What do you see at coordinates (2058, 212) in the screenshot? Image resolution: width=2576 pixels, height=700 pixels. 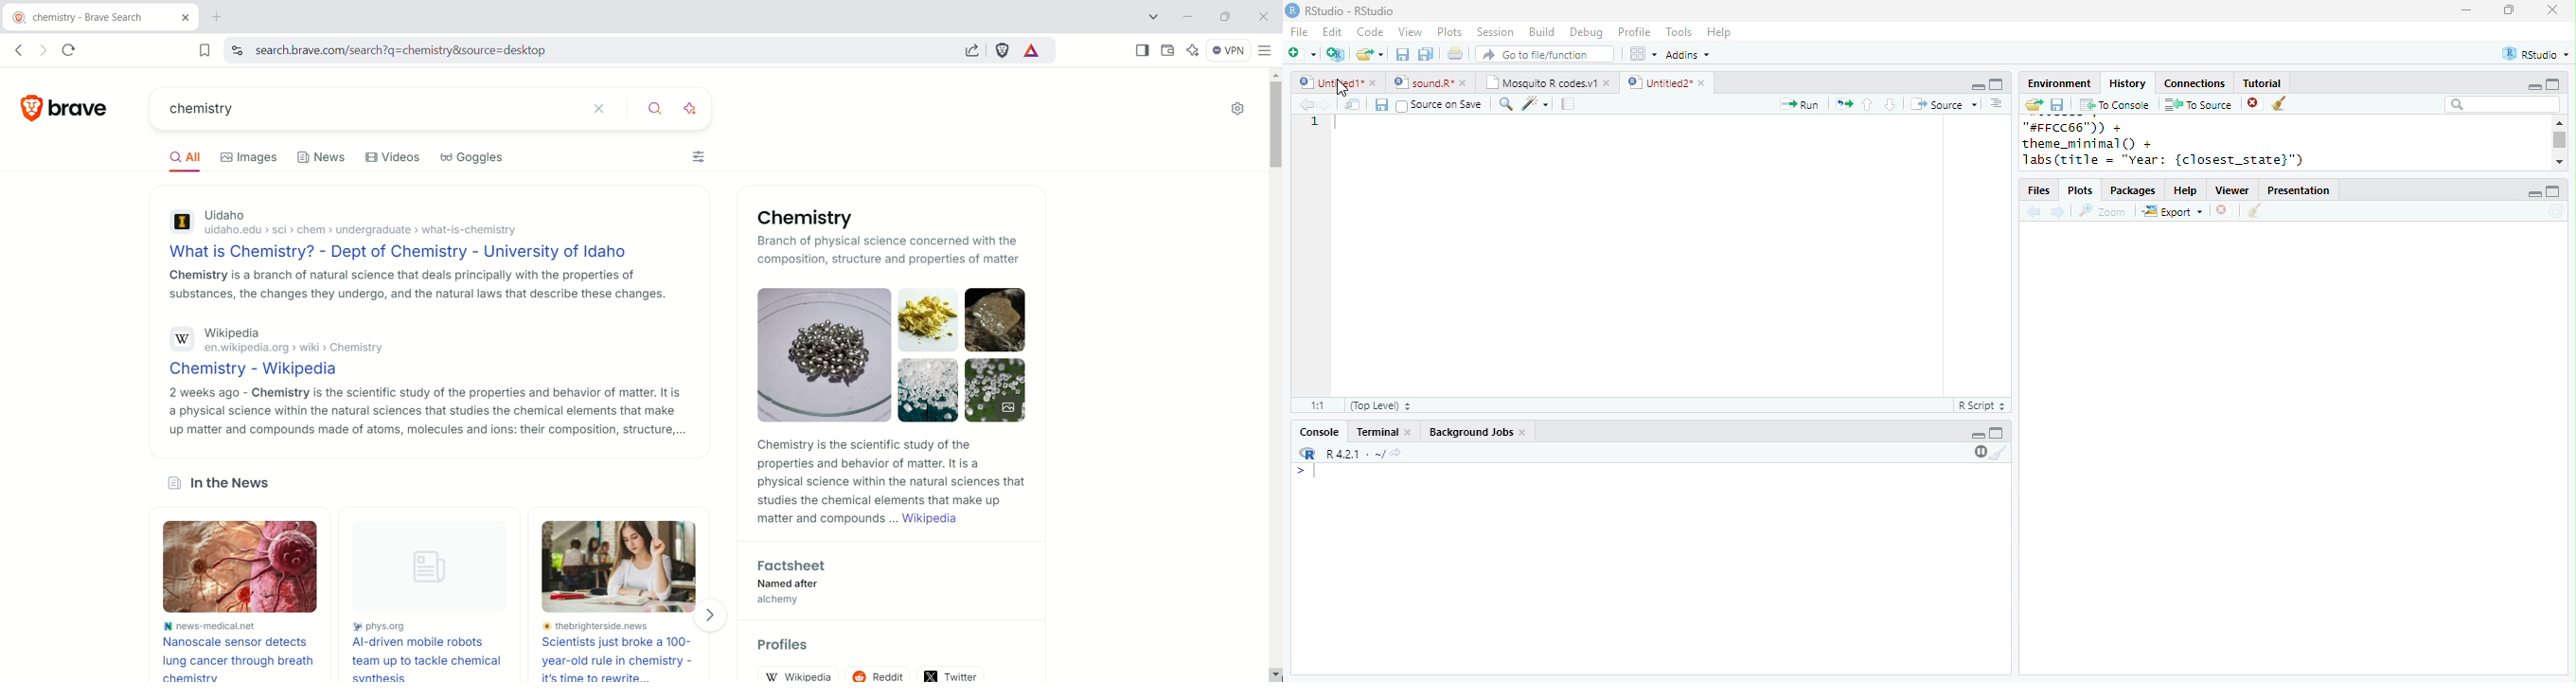 I see `forward` at bounding box center [2058, 212].